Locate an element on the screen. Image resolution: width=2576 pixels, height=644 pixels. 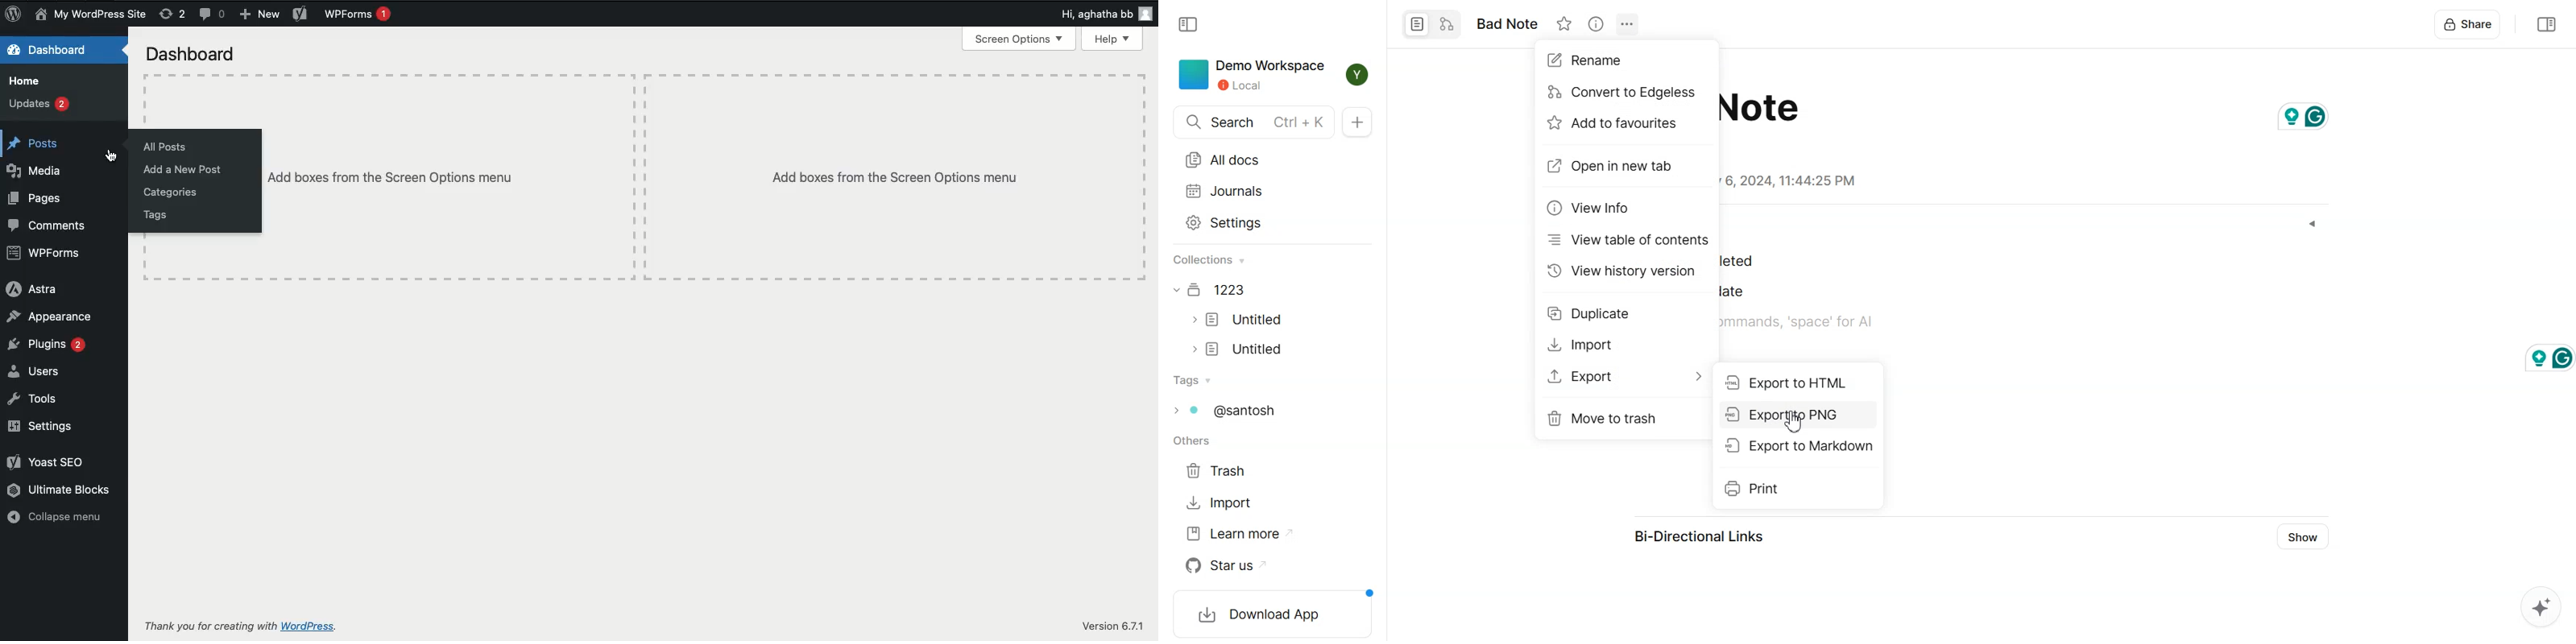
Add to favorites is located at coordinates (1621, 123).